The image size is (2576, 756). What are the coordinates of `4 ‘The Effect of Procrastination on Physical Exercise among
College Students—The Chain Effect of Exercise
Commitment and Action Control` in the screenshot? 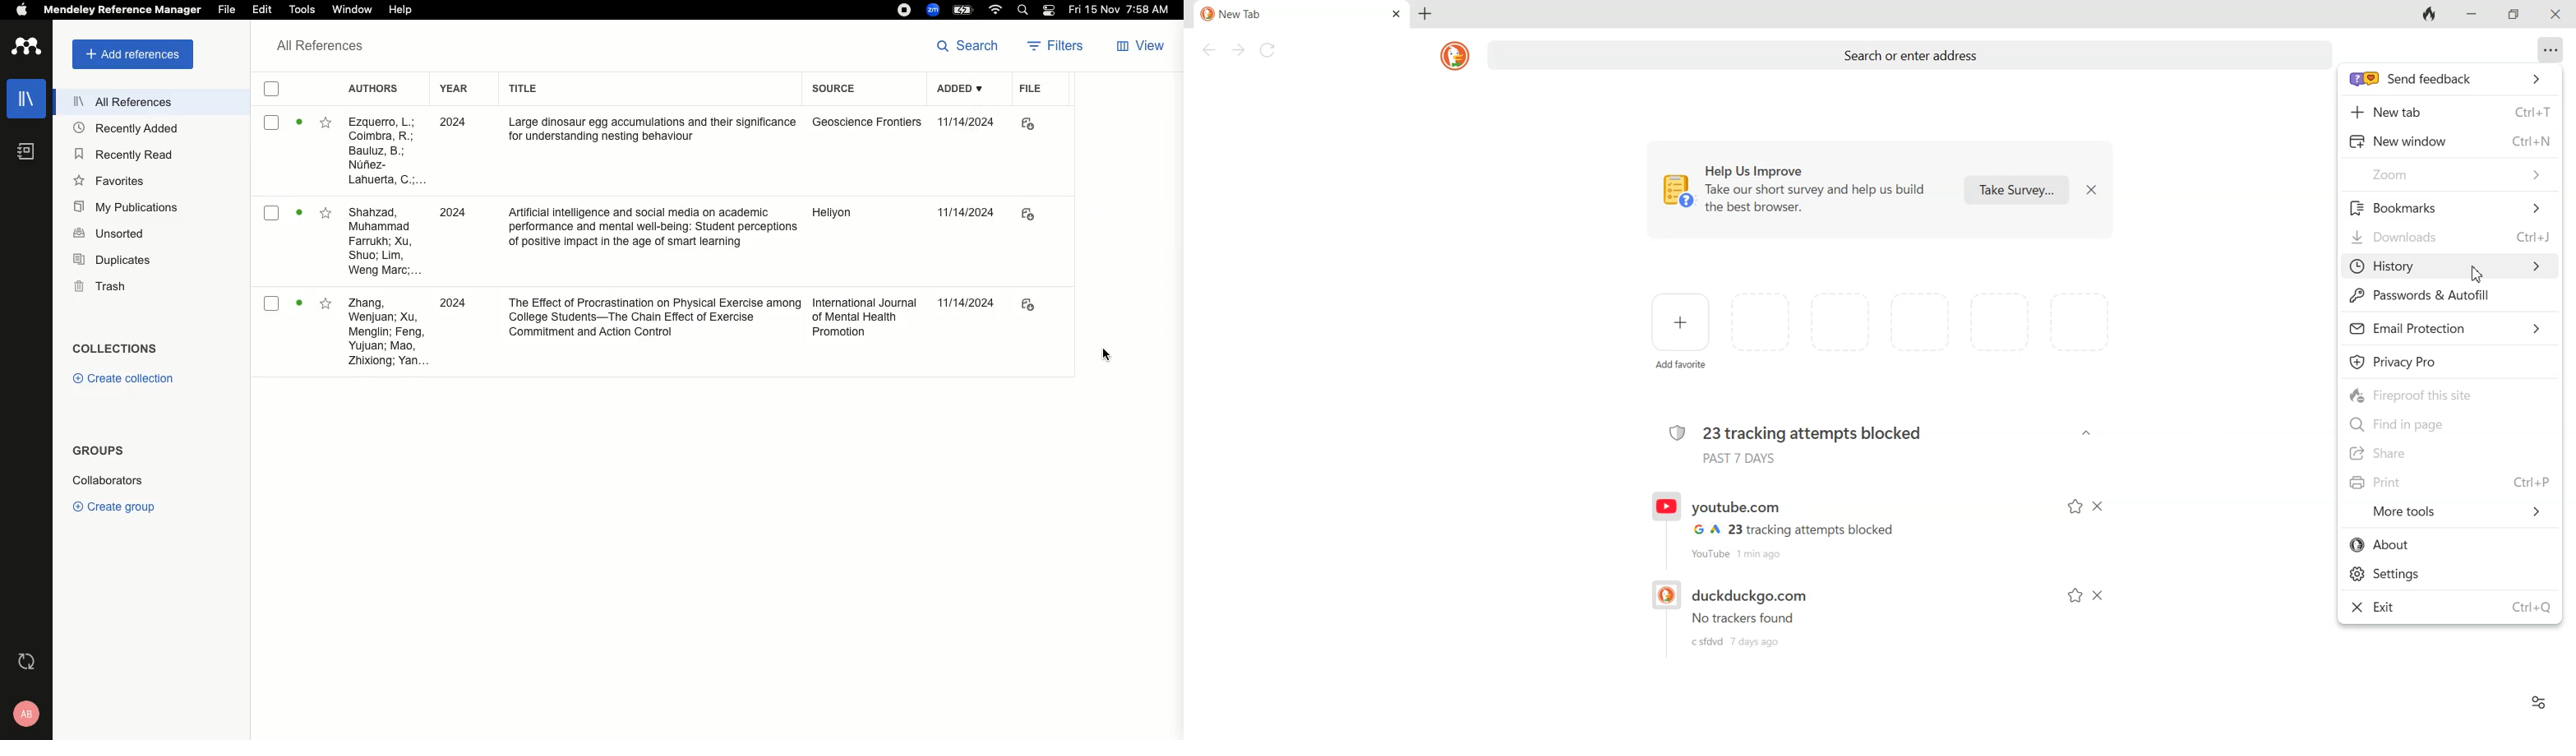 It's located at (653, 320).